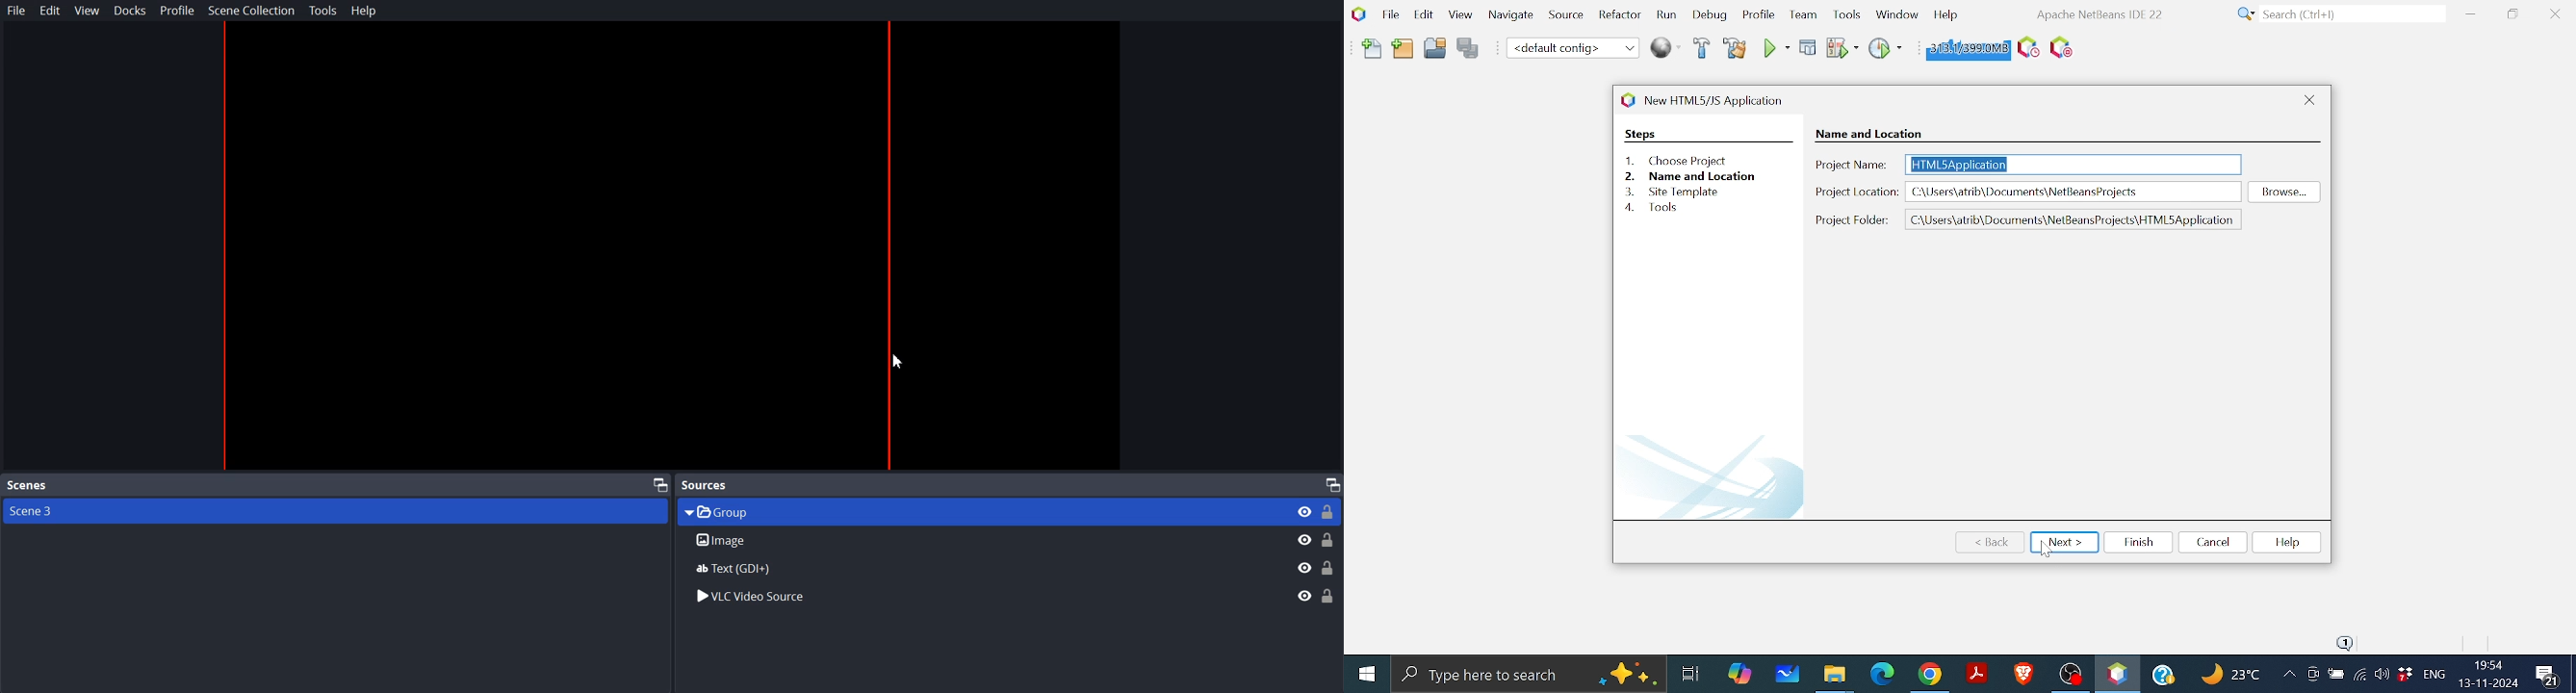  Describe the element at coordinates (1850, 164) in the screenshot. I see `Project Name:` at that location.